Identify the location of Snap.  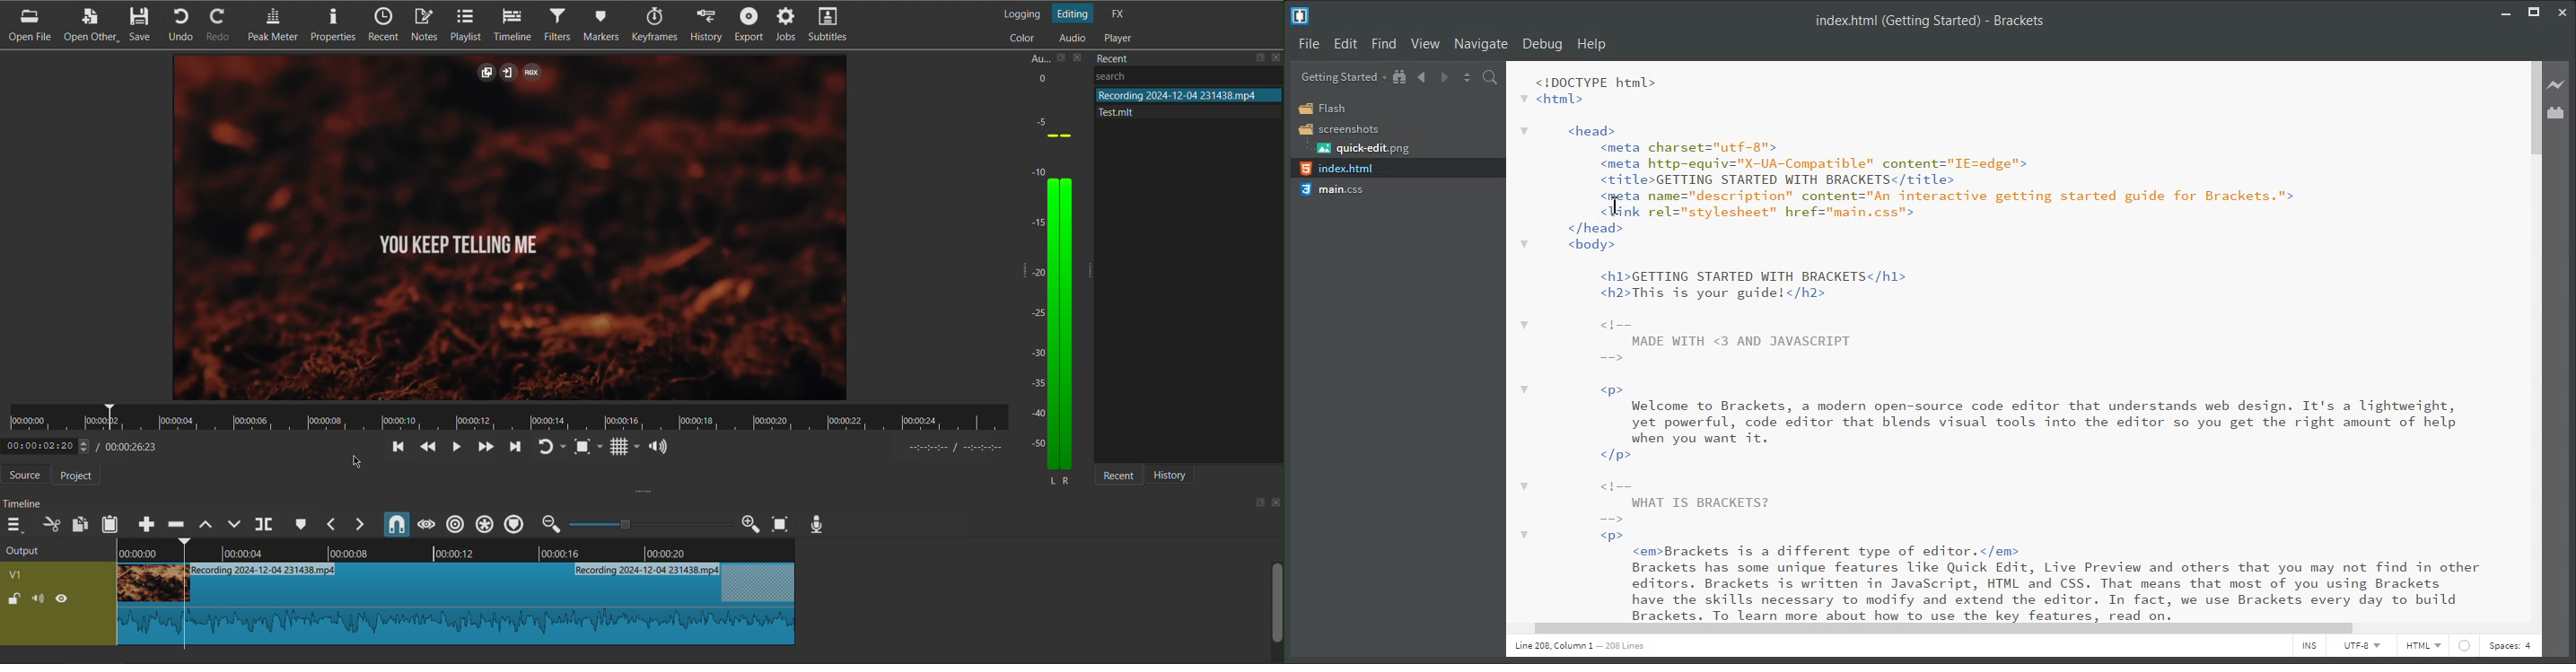
(395, 523).